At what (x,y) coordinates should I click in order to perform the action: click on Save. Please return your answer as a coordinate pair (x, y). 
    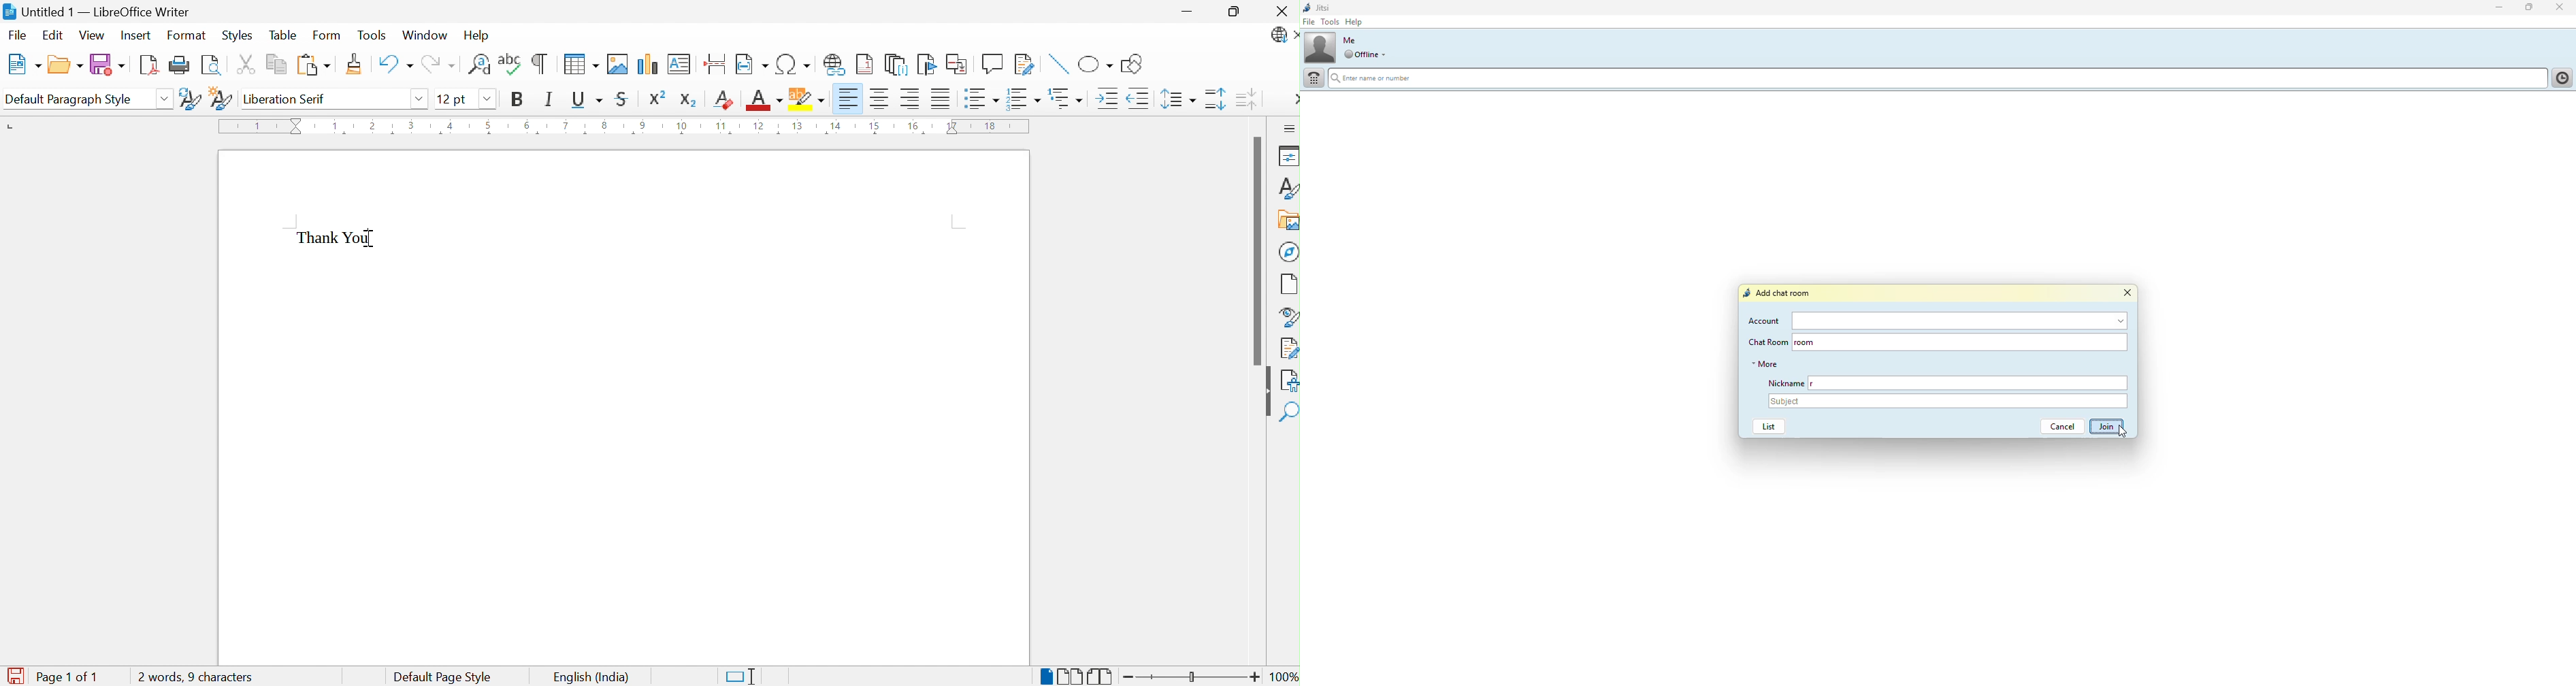
    Looking at the image, I should click on (107, 65).